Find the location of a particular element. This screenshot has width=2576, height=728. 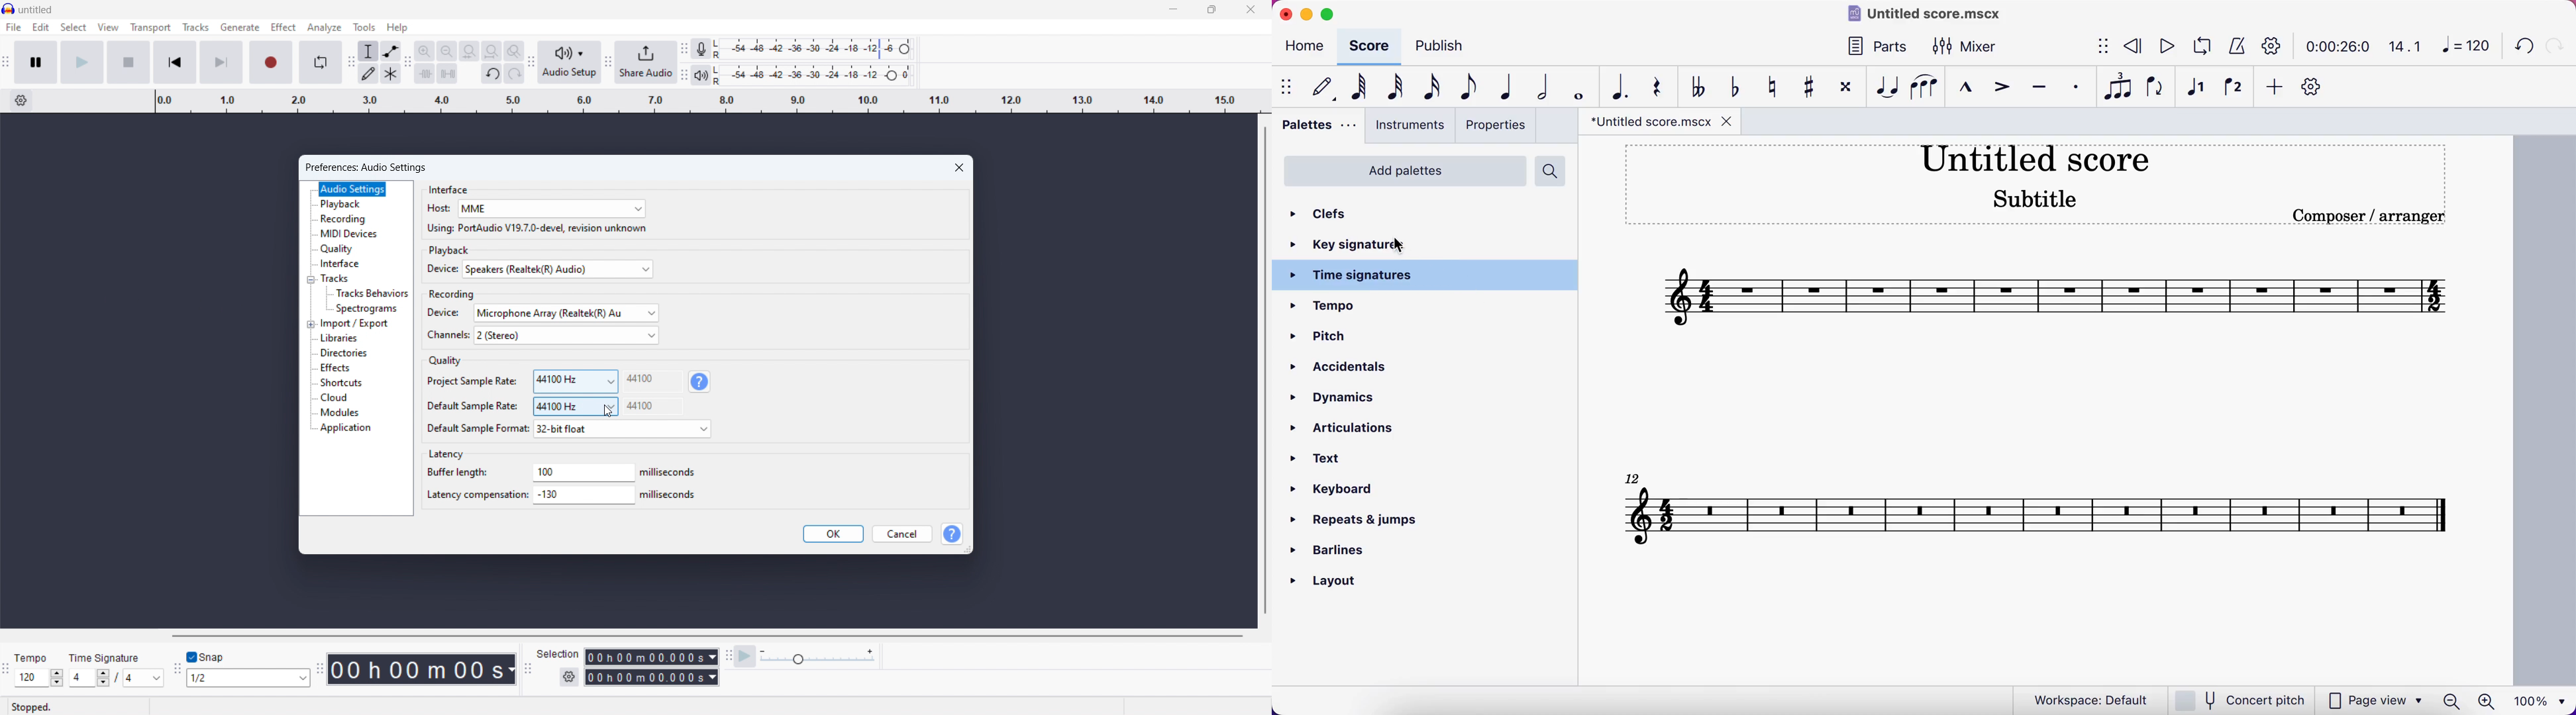

modules is located at coordinates (340, 413).